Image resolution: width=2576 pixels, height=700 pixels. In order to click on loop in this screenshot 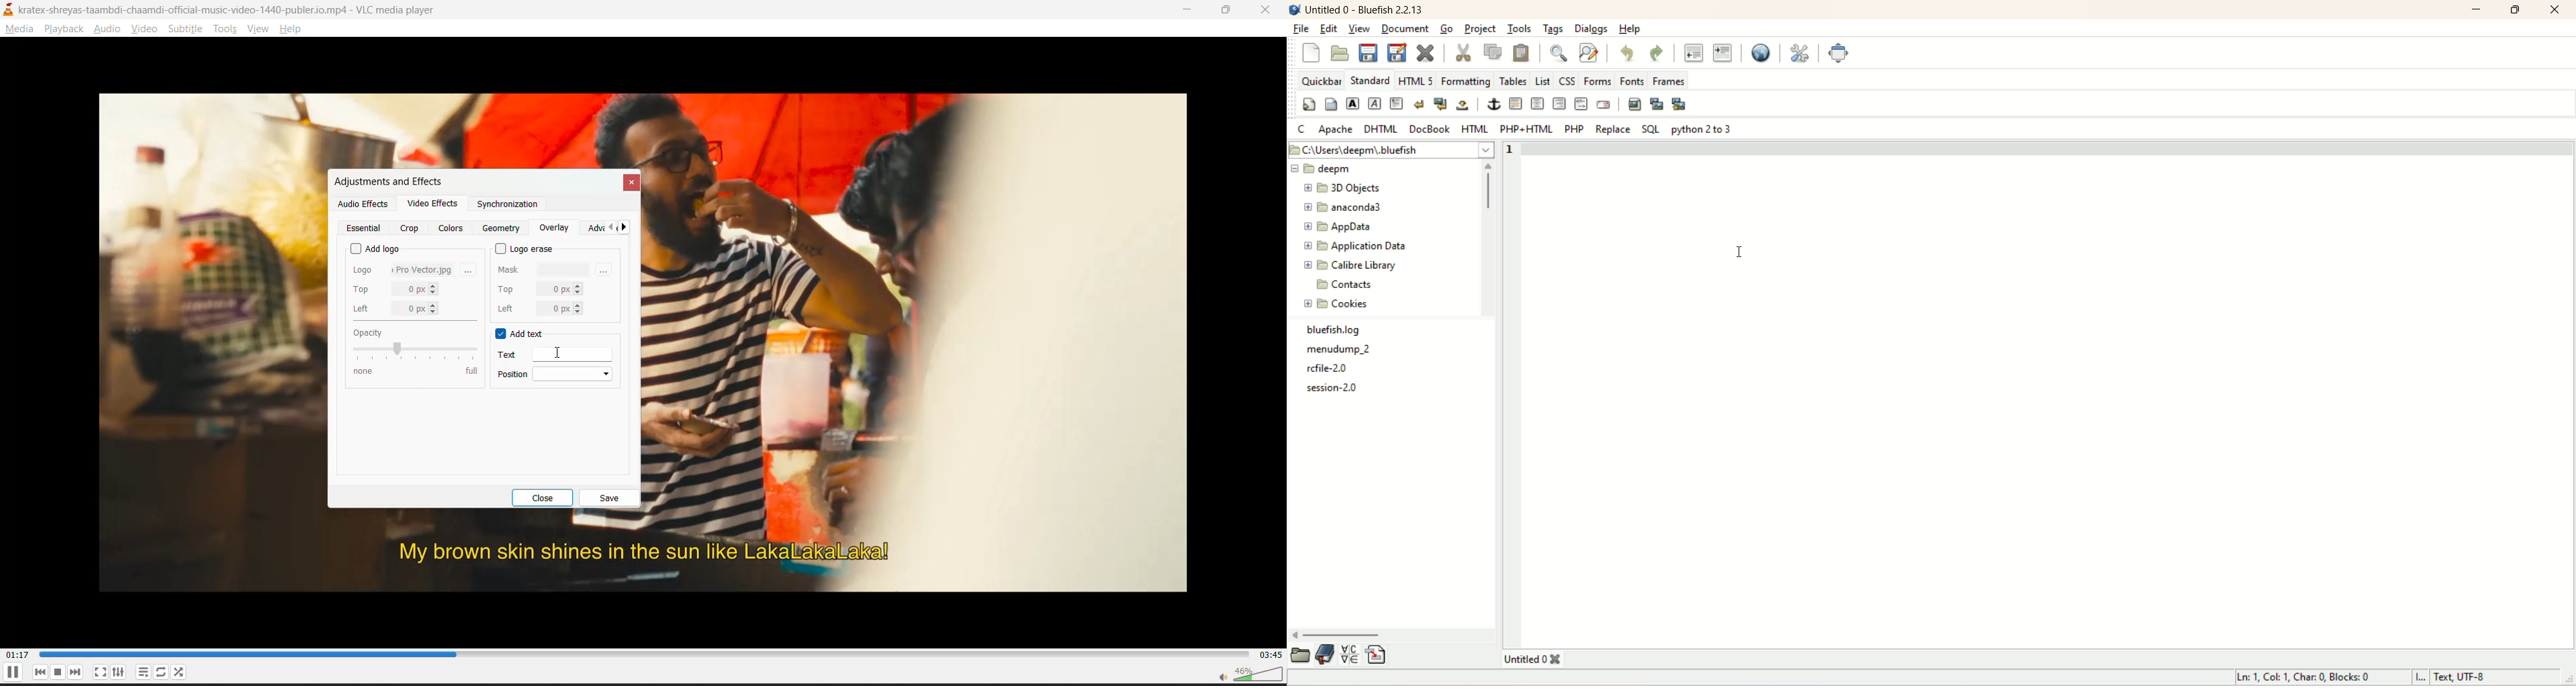, I will do `click(160, 673)`.